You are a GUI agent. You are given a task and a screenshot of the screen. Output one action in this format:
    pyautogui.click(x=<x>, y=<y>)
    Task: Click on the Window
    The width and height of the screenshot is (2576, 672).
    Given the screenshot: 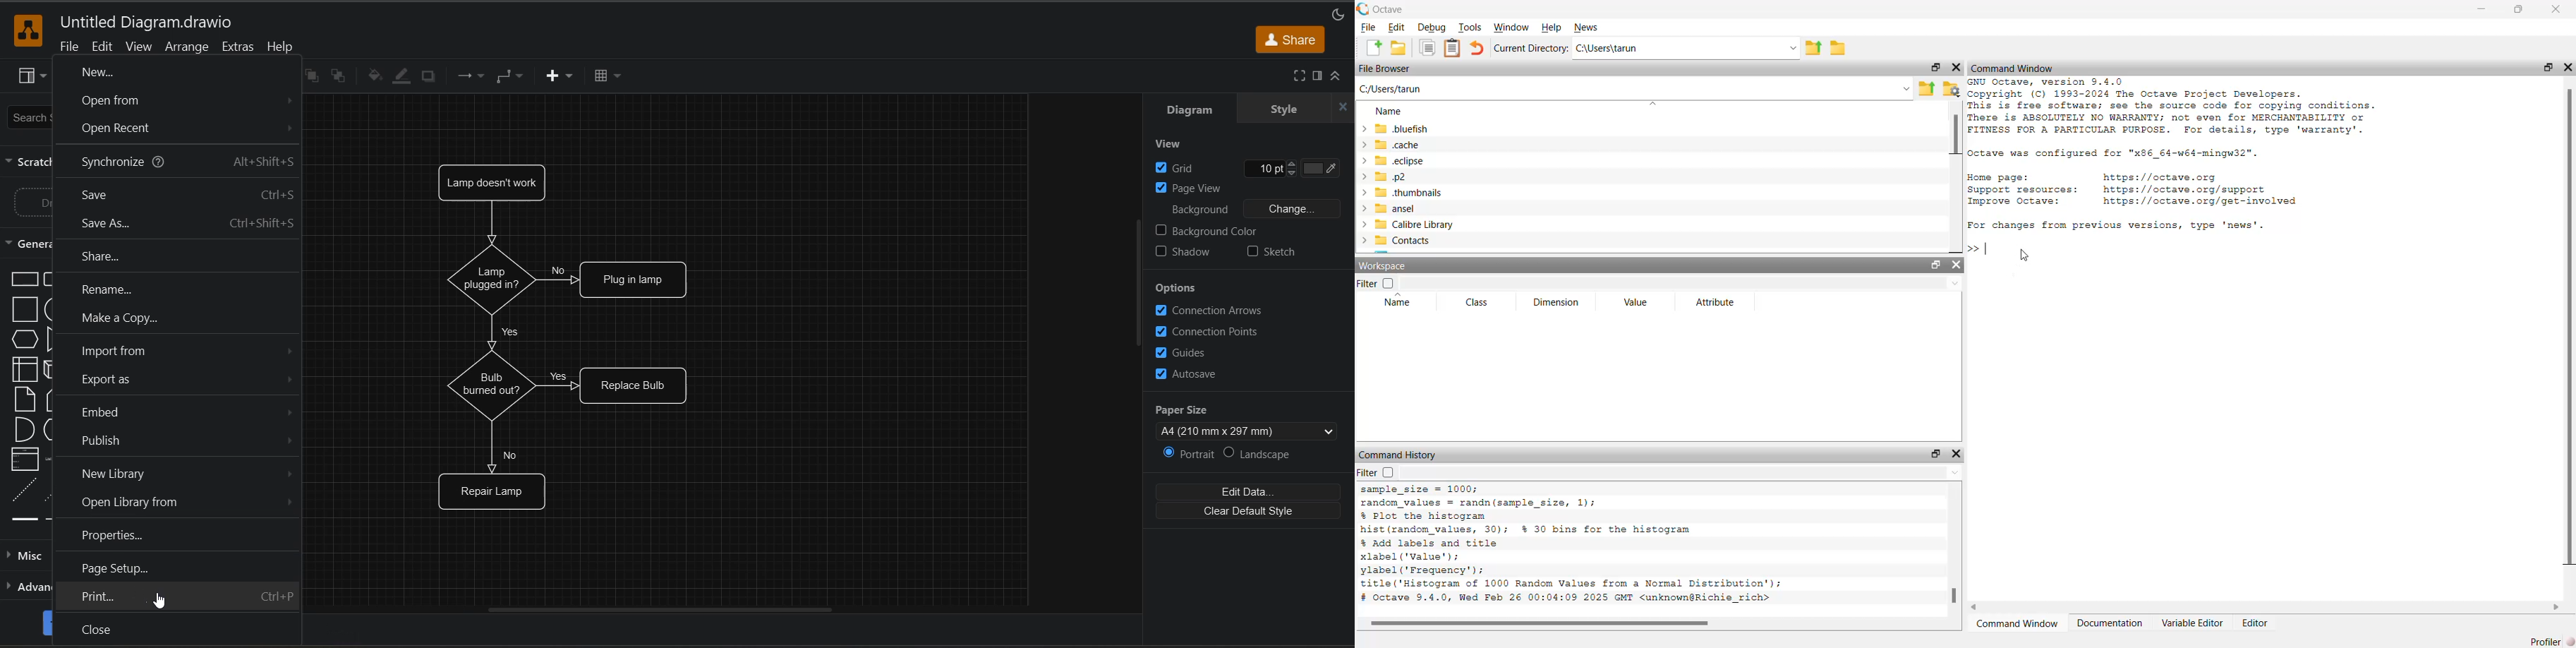 What is the action you would take?
    pyautogui.click(x=1512, y=27)
    